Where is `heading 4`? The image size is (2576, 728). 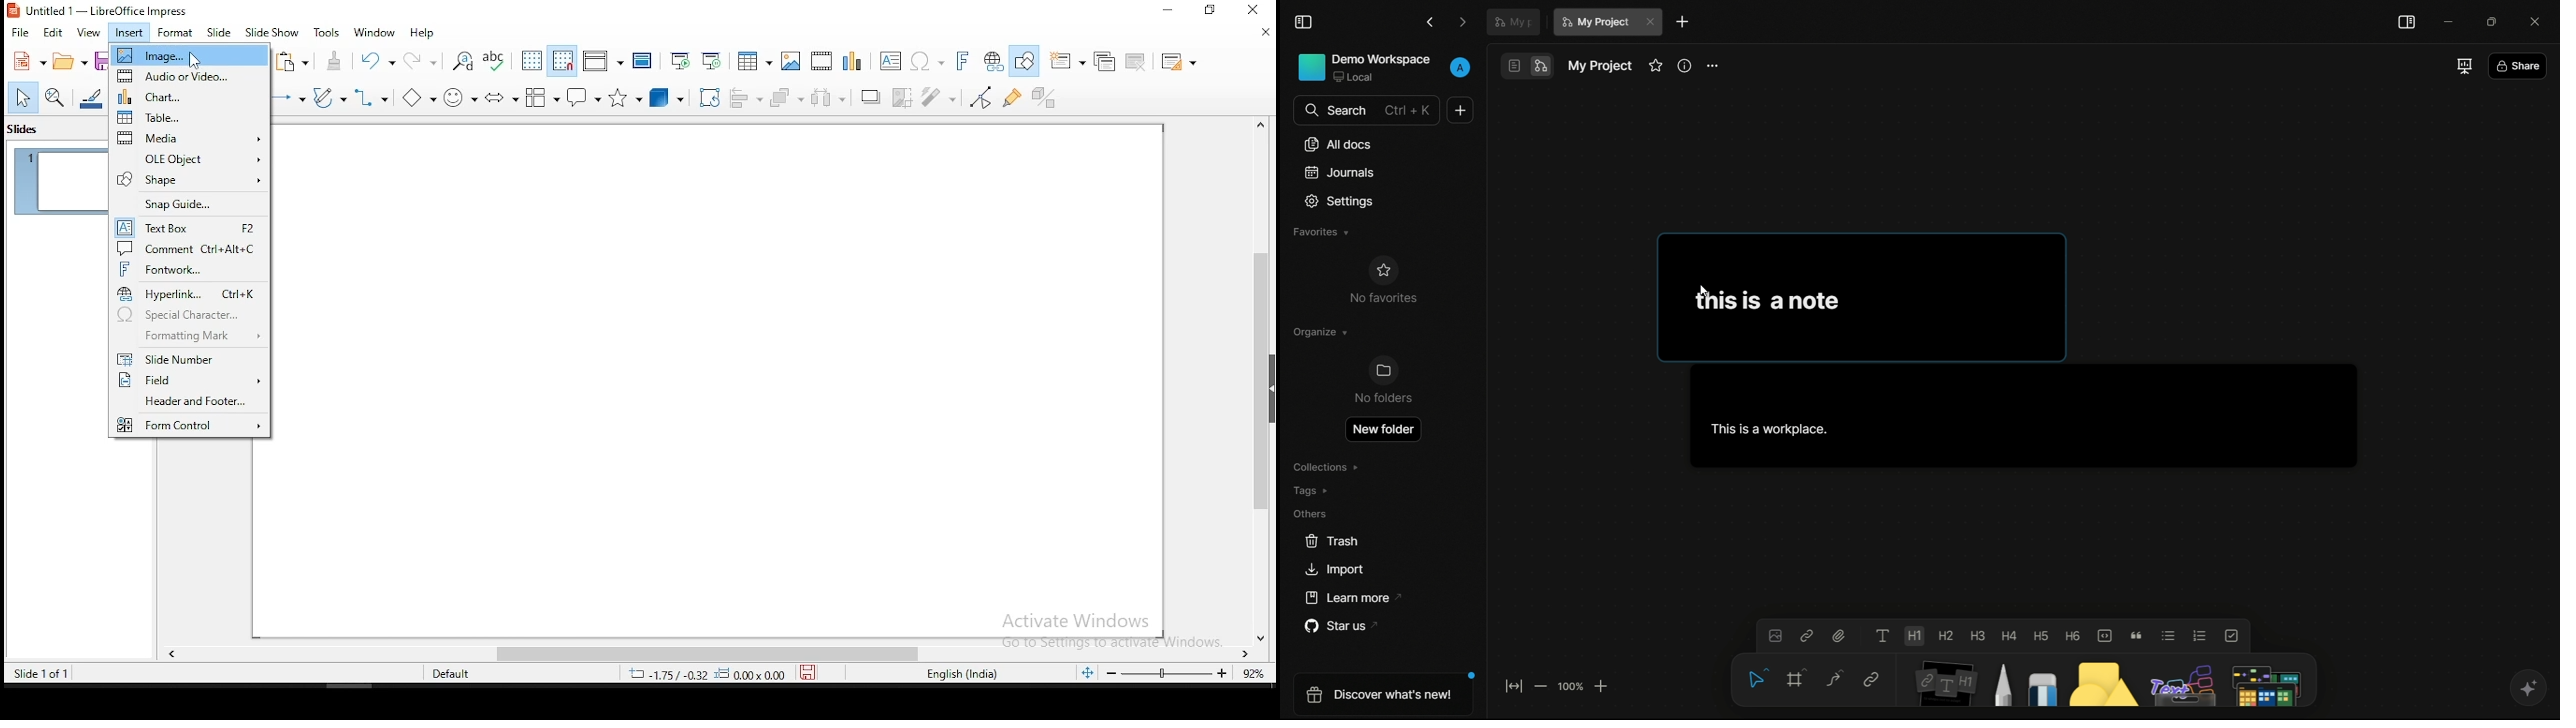 heading 4 is located at coordinates (2011, 632).